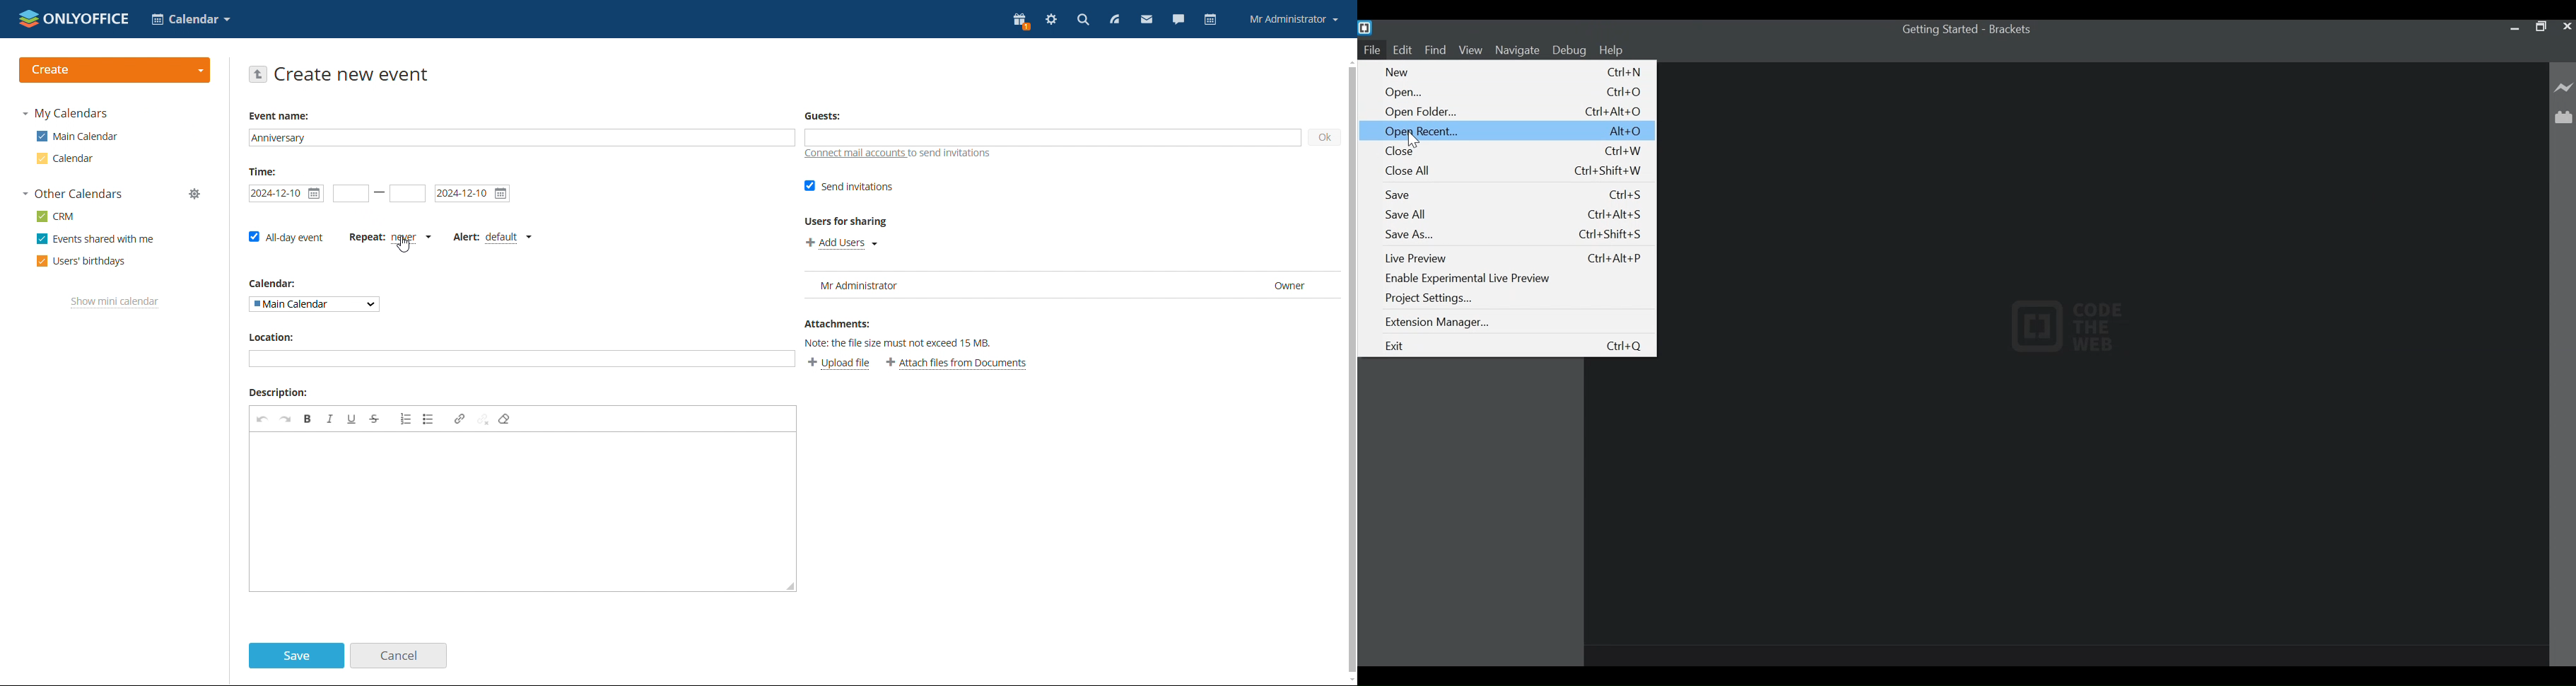 The height and width of the screenshot is (700, 2576). Describe the element at coordinates (838, 323) in the screenshot. I see `Attachments:` at that location.